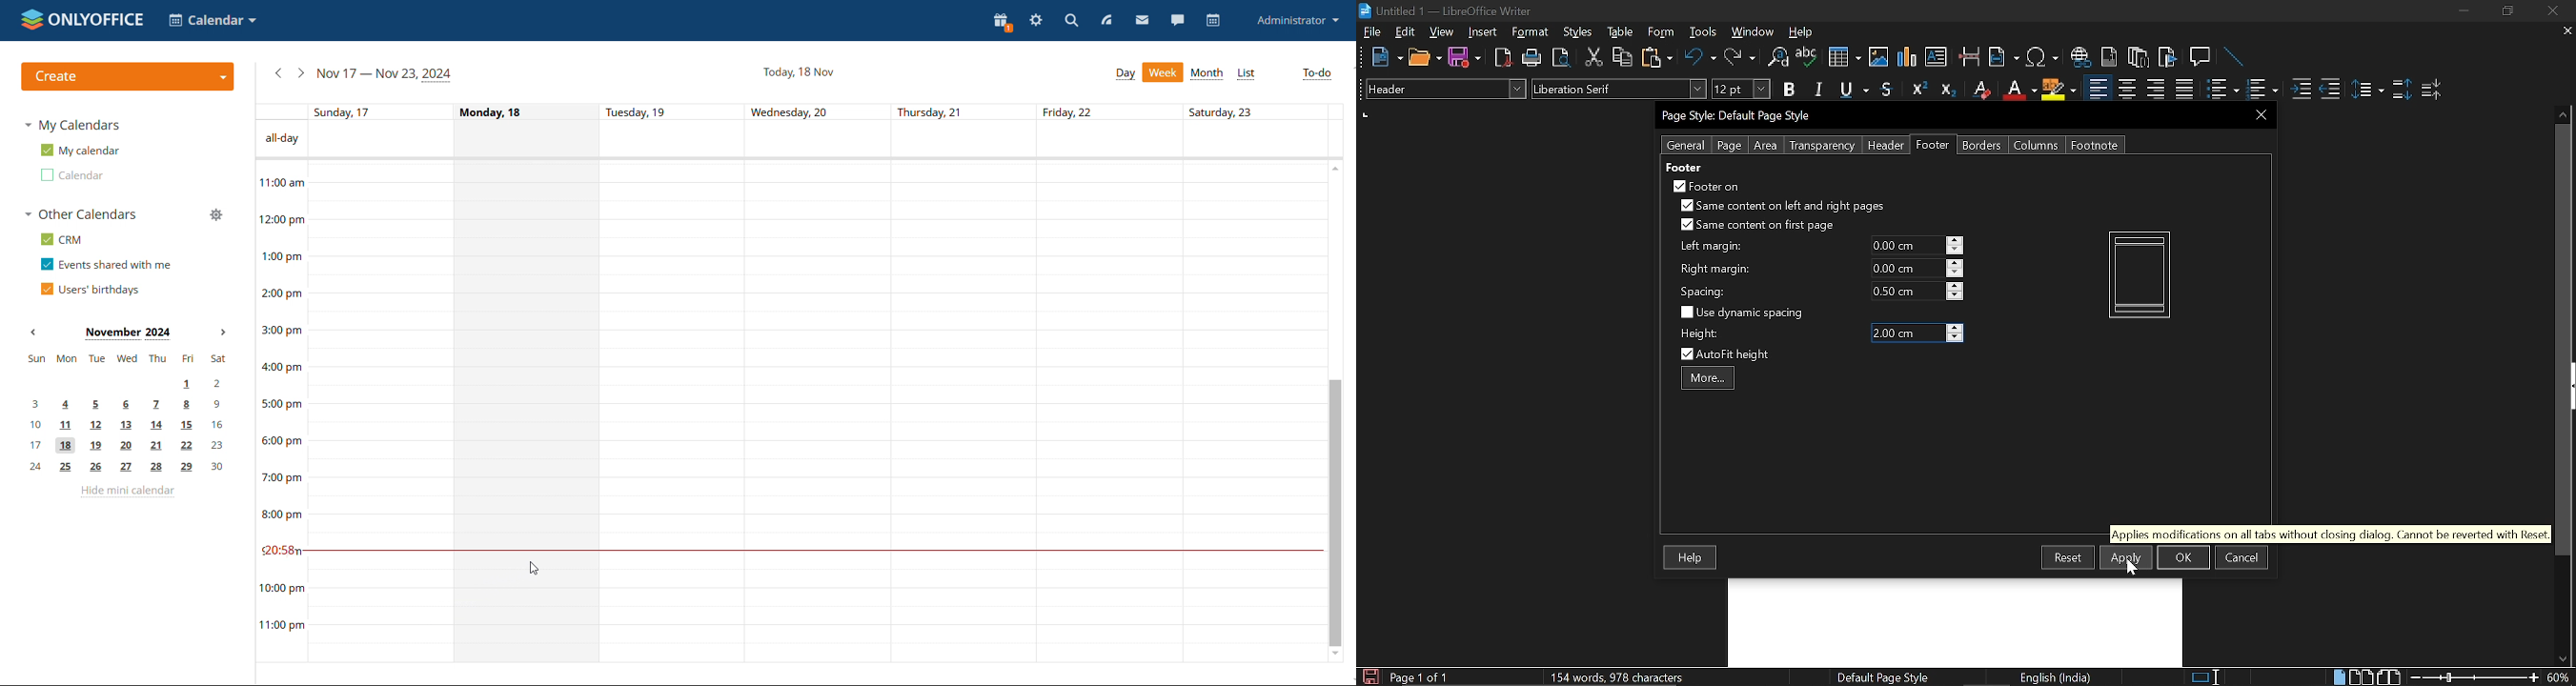 The image size is (2576, 700). What do you see at coordinates (301, 73) in the screenshot?
I see `next week` at bounding box center [301, 73].